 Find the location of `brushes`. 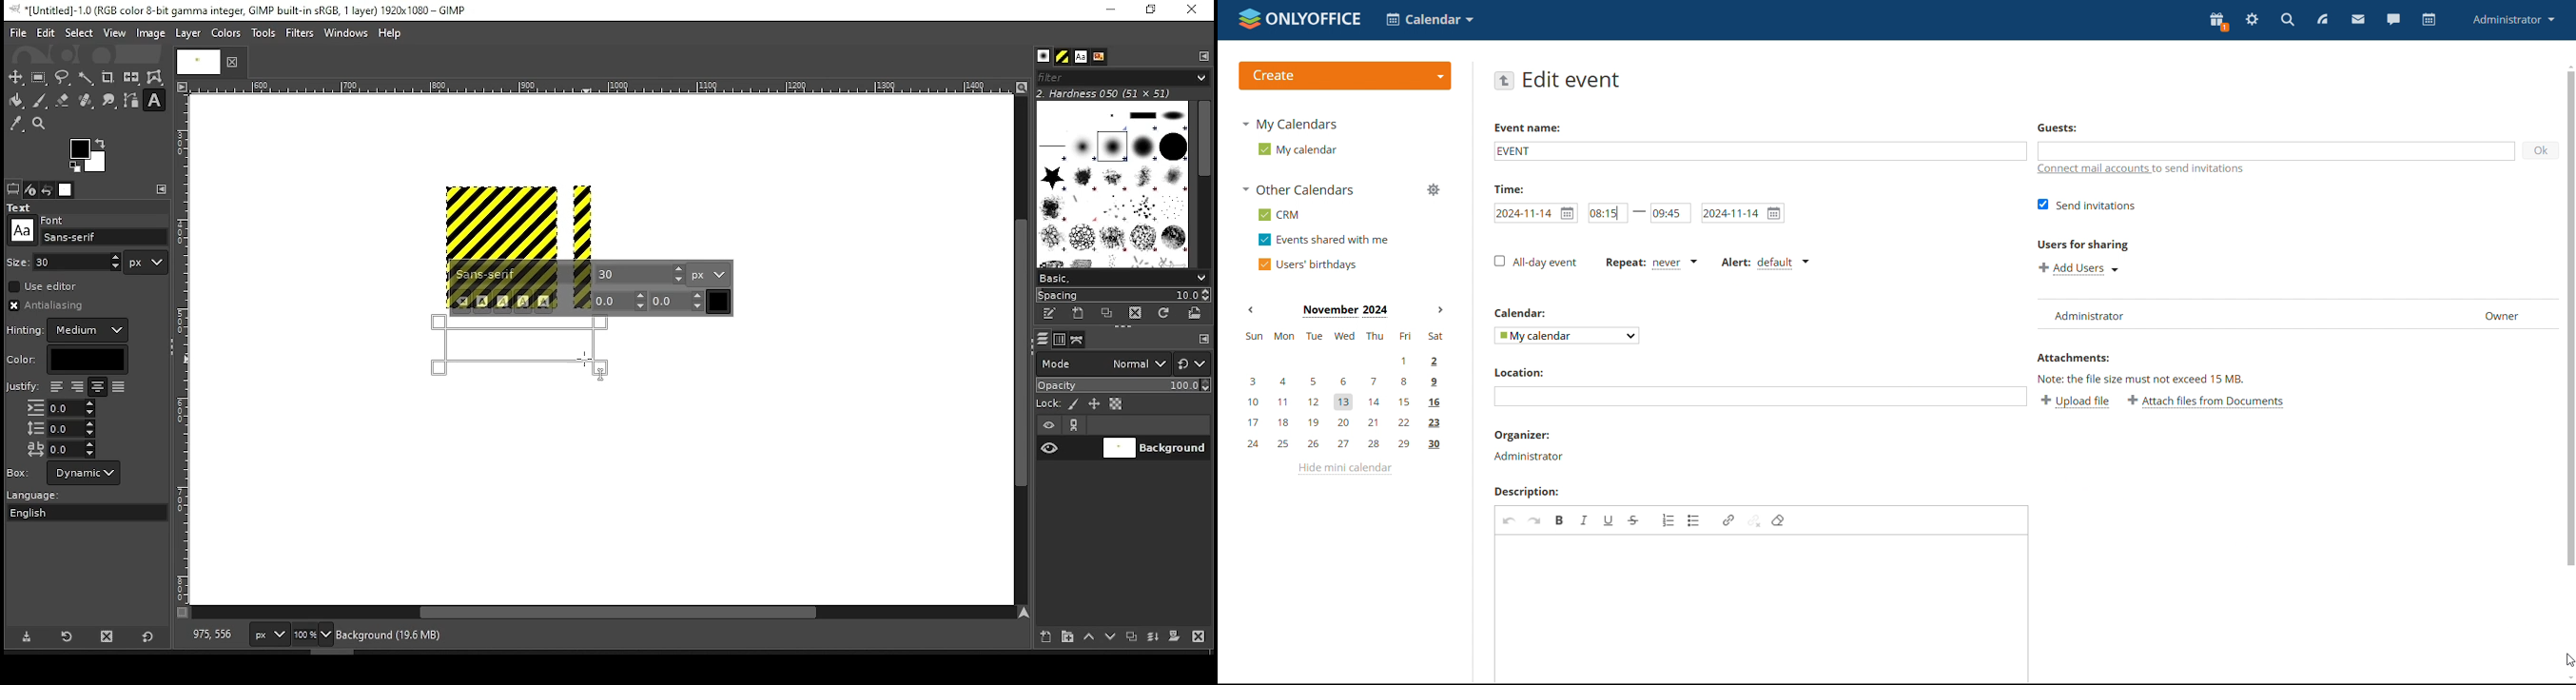

brushes is located at coordinates (1044, 57).